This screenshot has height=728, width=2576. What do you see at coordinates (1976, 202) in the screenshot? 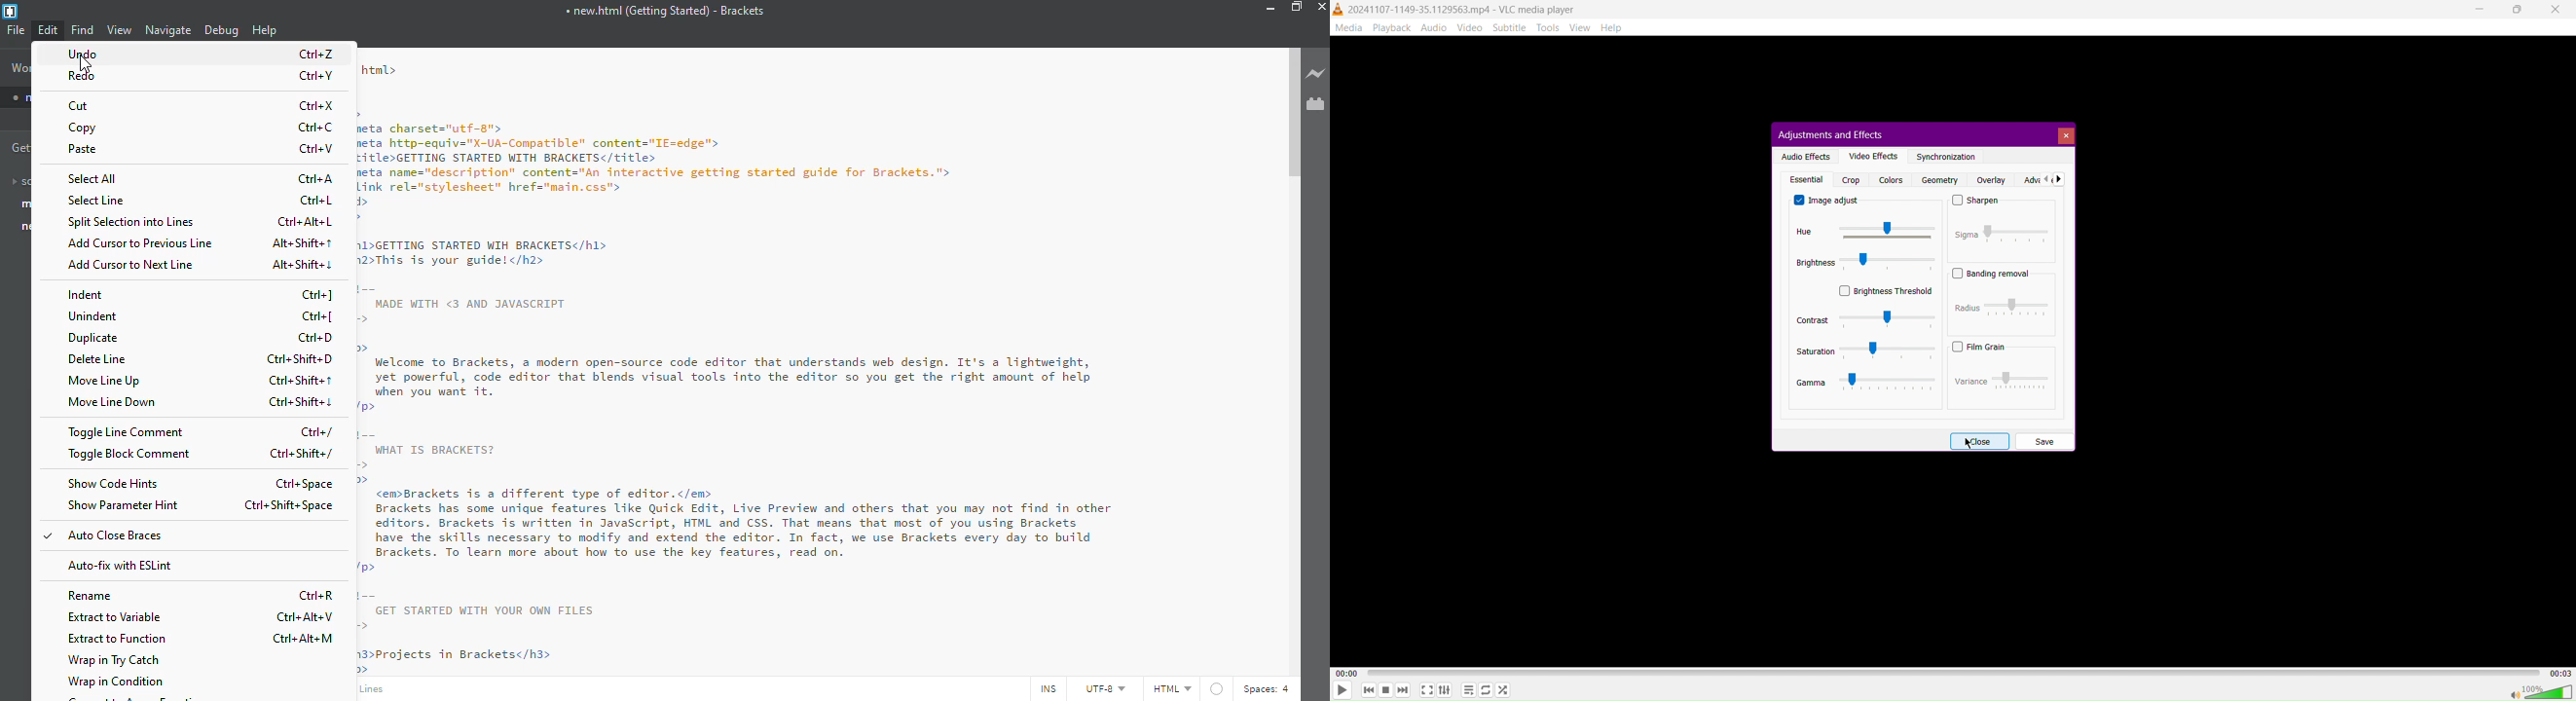
I see `Sharpen` at bounding box center [1976, 202].